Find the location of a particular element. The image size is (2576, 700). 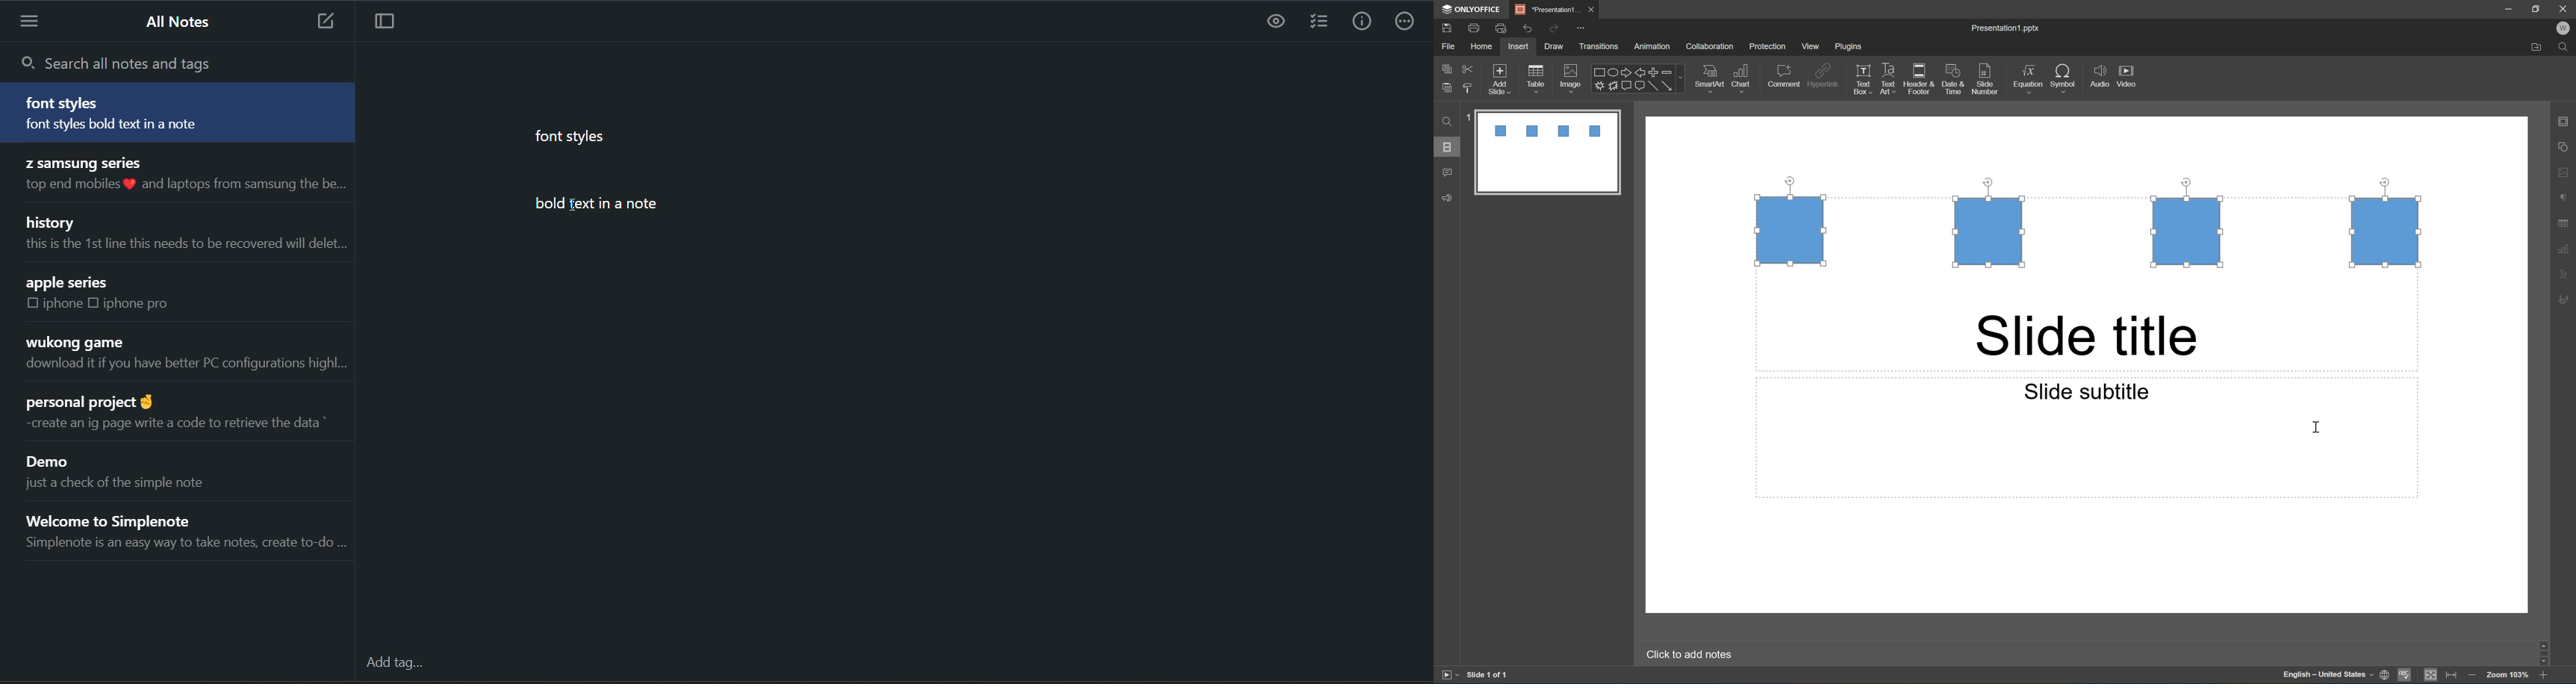

animation is located at coordinates (1656, 46).